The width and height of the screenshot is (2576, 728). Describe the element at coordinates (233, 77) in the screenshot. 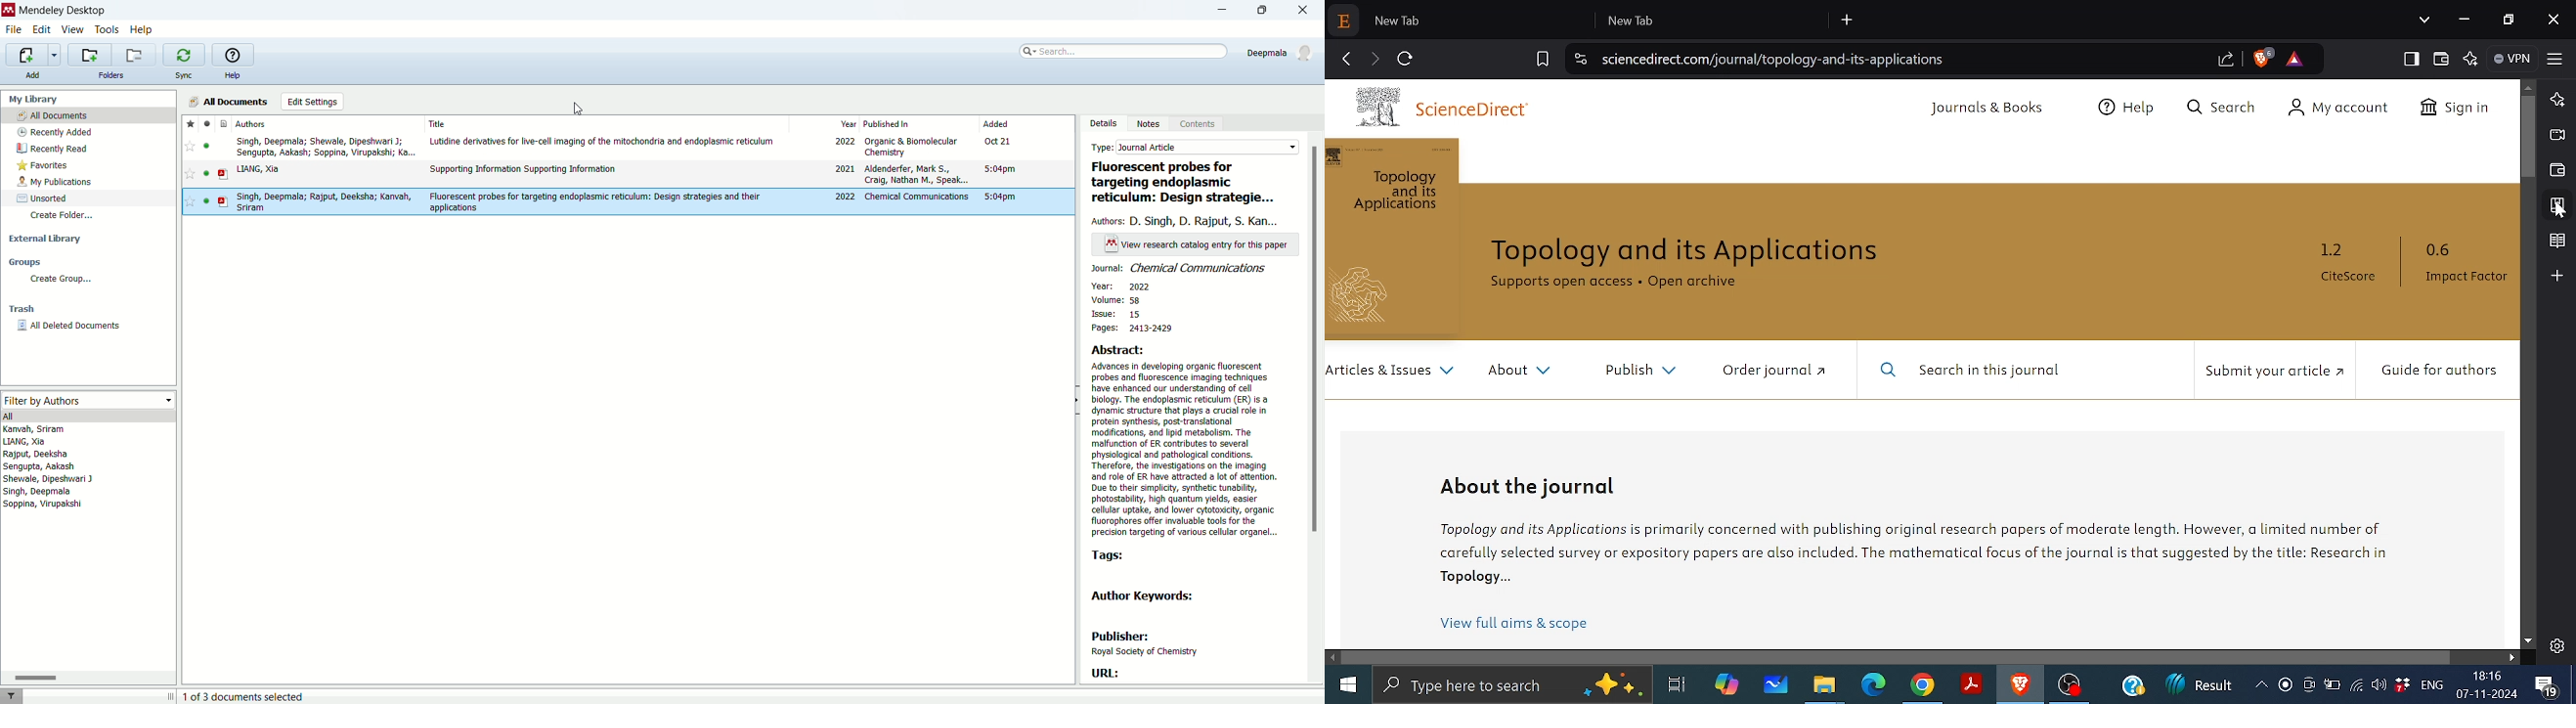

I see `help` at that location.